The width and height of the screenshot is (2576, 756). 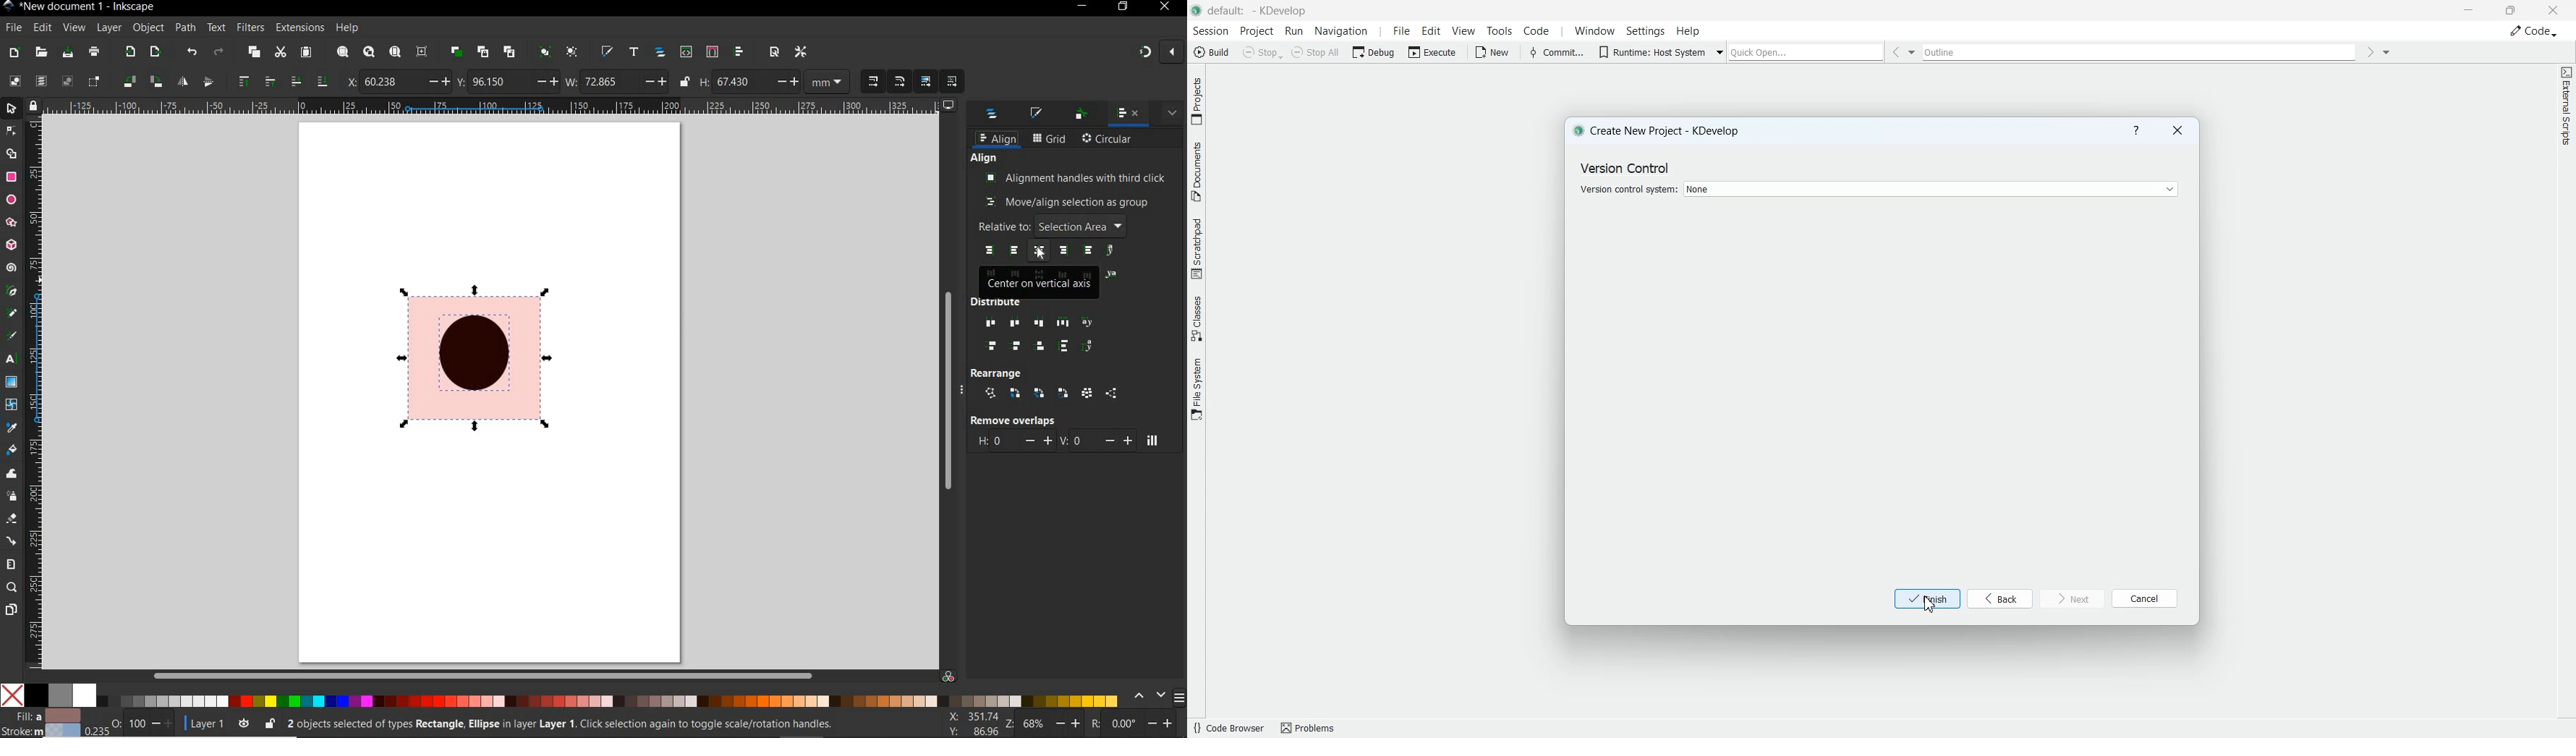 I want to click on dropper tool, so click(x=10, y=426).